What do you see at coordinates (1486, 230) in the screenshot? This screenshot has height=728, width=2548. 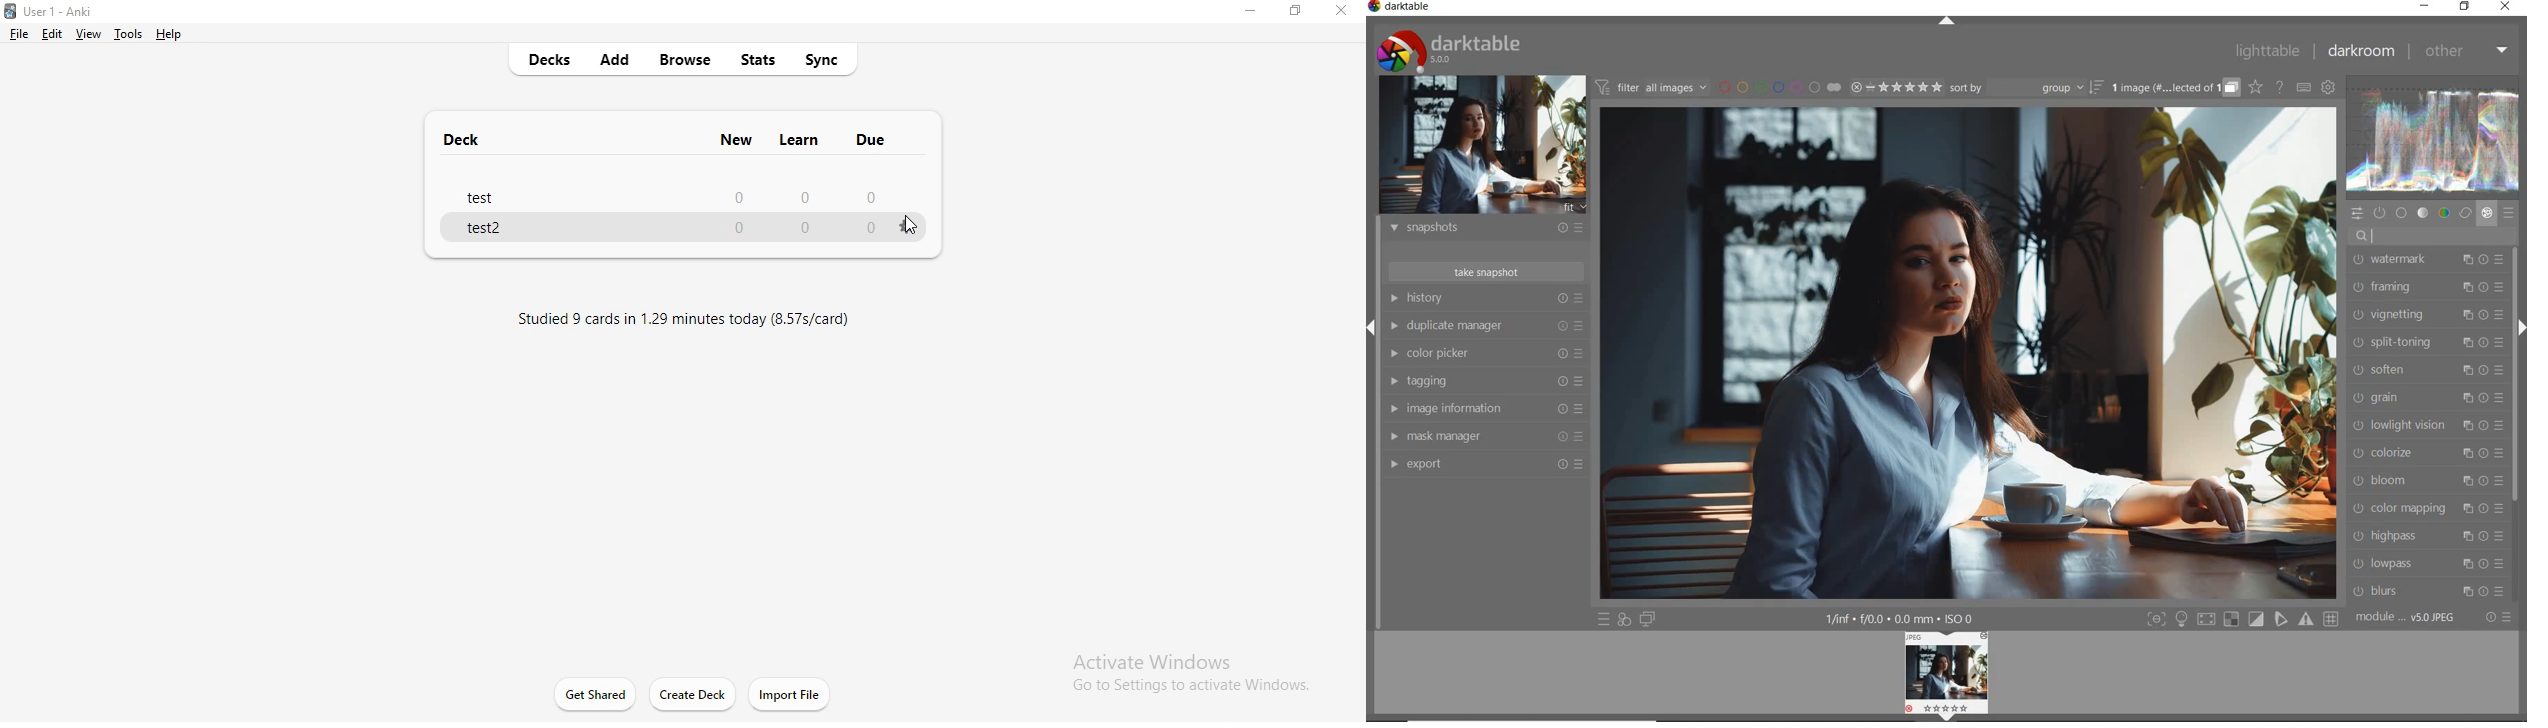 I see `snapshots` at bounding box center [1486, 230].